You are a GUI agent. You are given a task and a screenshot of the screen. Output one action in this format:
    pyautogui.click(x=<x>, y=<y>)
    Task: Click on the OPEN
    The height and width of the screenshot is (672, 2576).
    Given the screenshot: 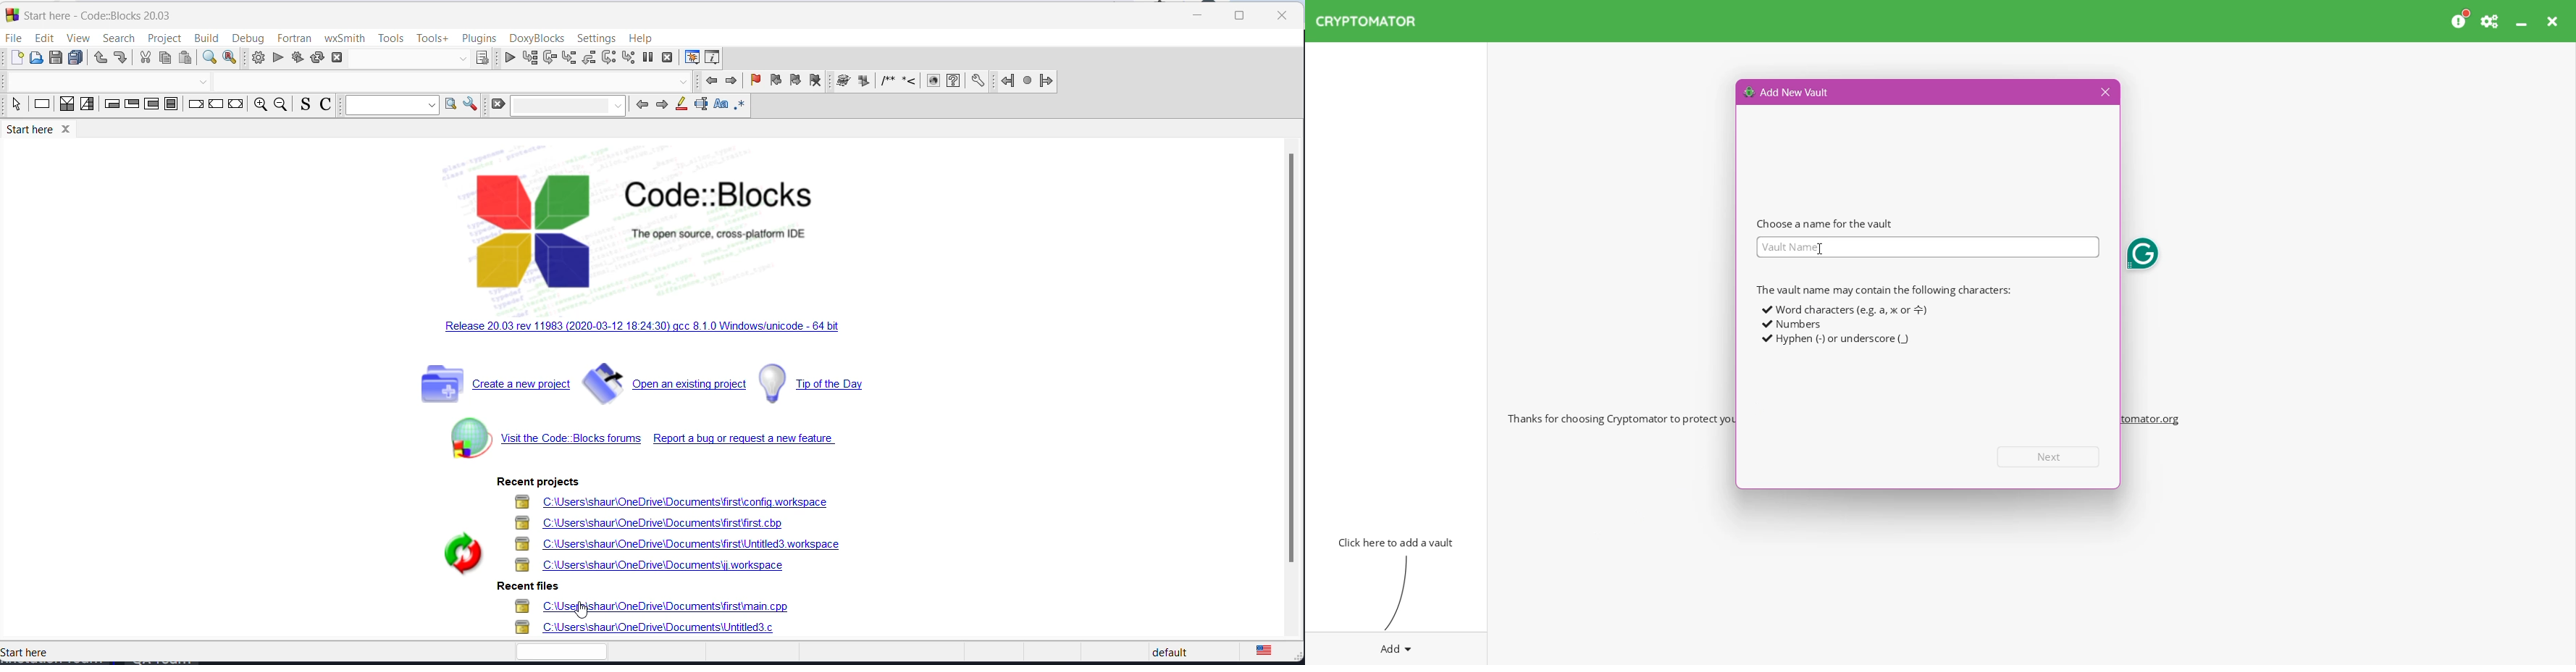 What is the action you would take?
    pyautogui.click(x=35, y=57)
    